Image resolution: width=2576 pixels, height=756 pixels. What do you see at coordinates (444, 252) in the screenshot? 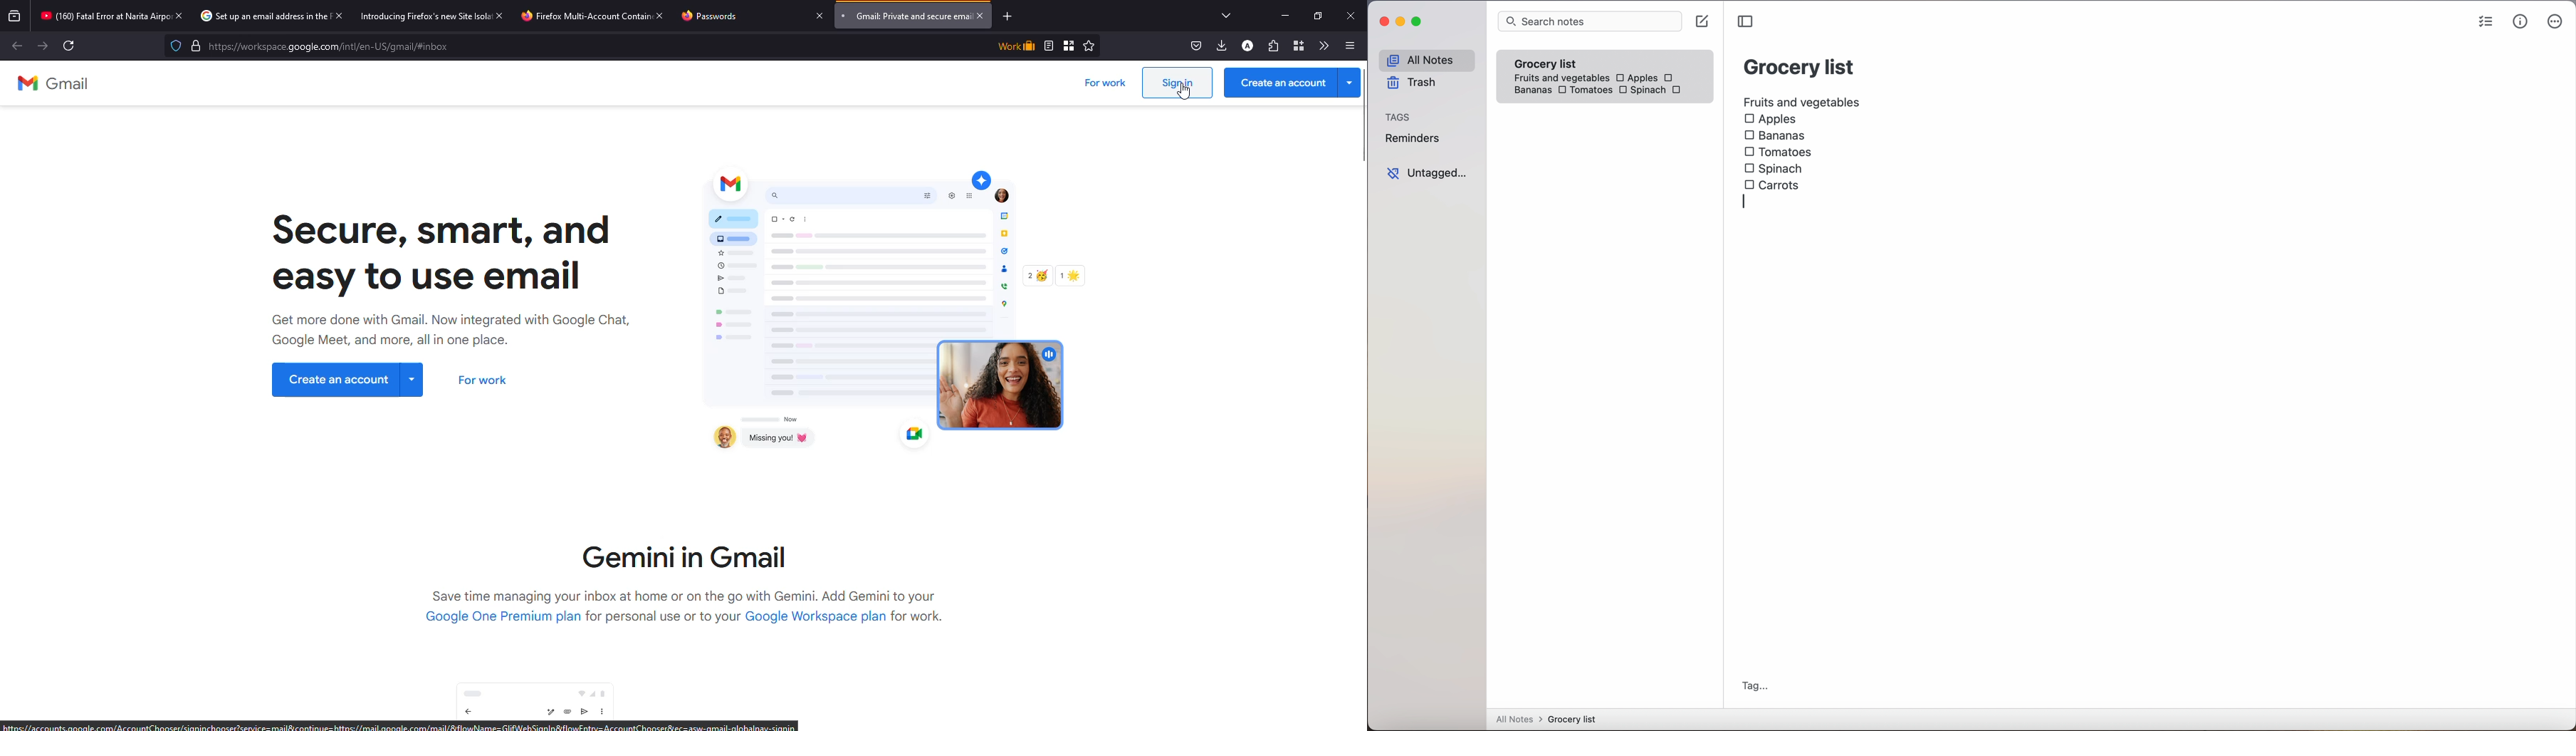
I see `Secure, smart, and easy to use email` at bounding box center [444, 252].